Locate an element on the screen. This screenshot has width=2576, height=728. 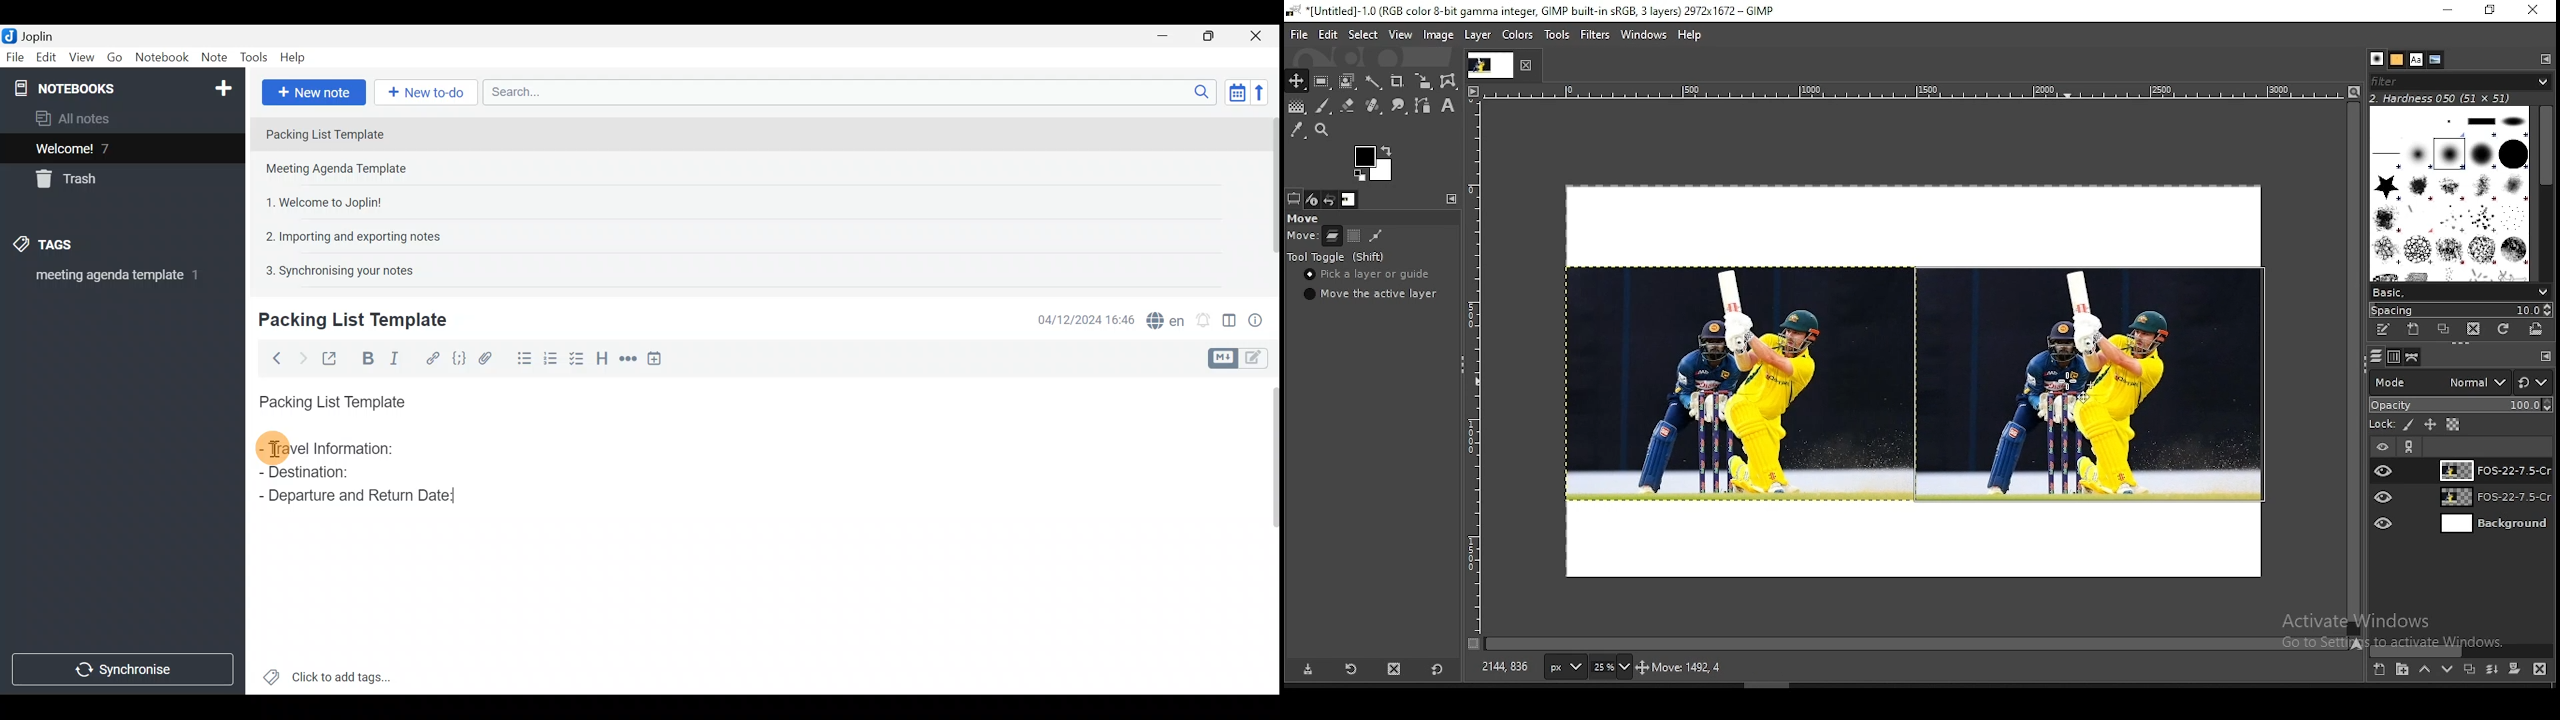
Minimise is located at coordinates (1169, 38).